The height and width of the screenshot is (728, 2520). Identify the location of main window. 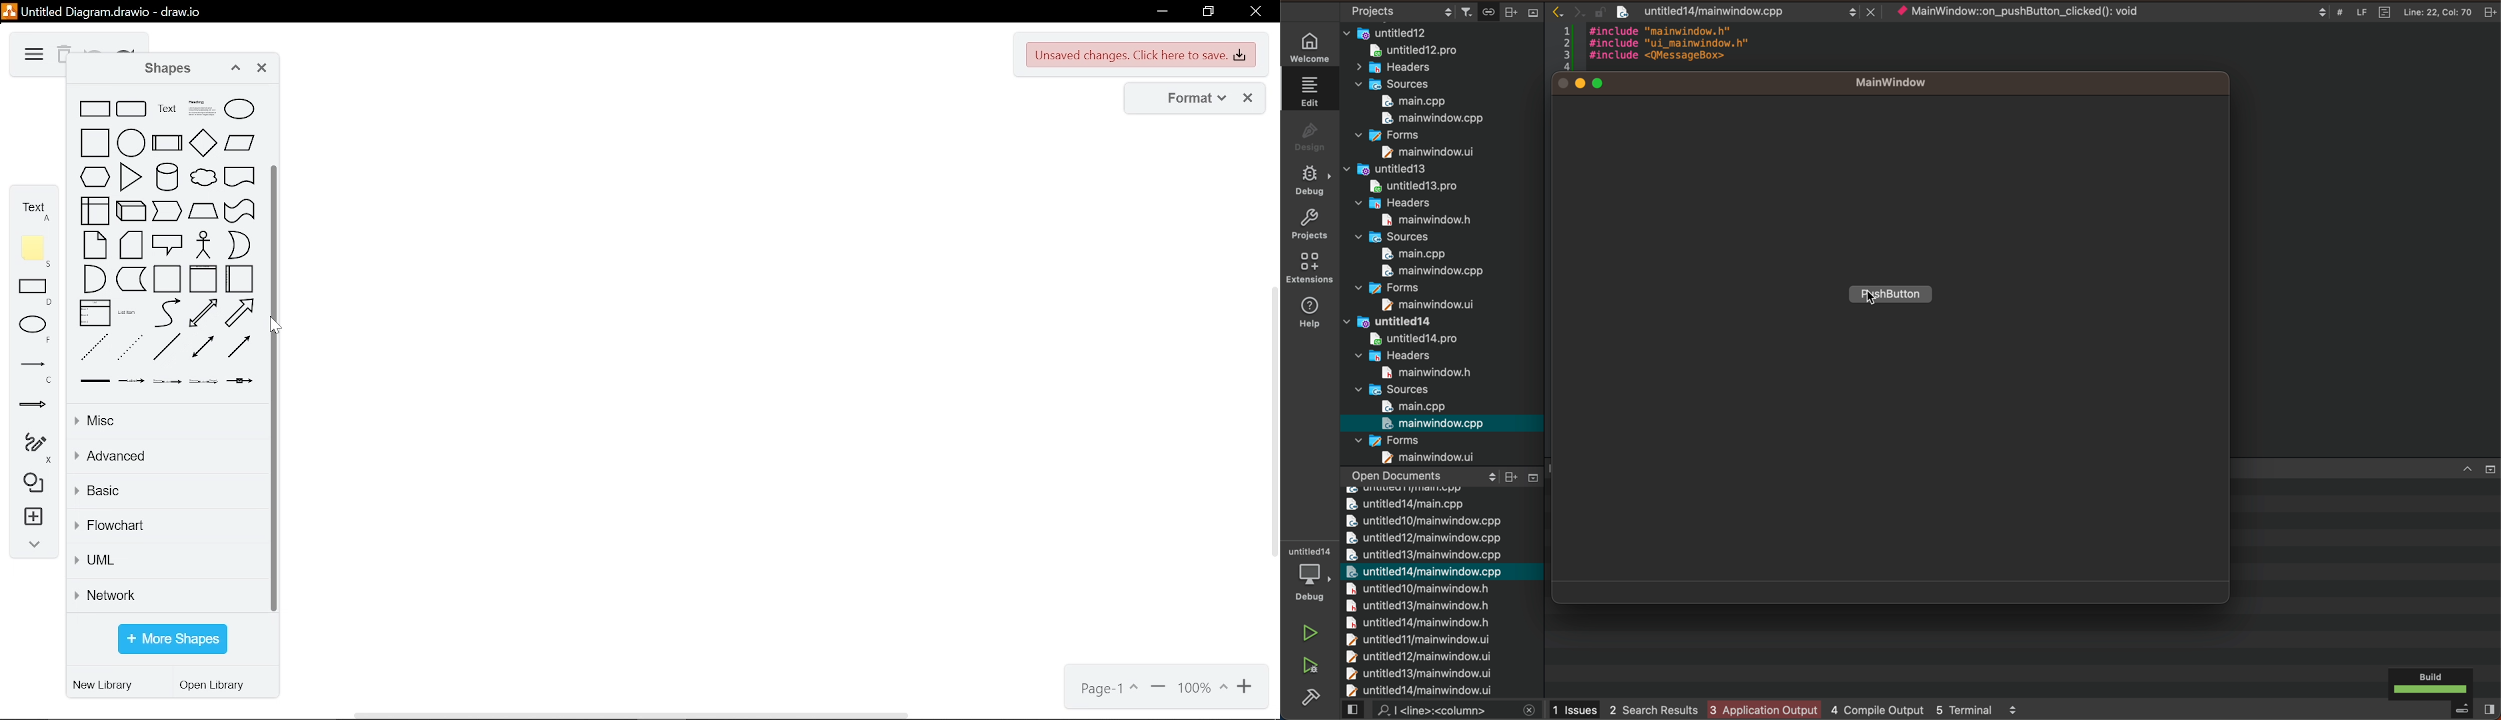
(1422, 305).